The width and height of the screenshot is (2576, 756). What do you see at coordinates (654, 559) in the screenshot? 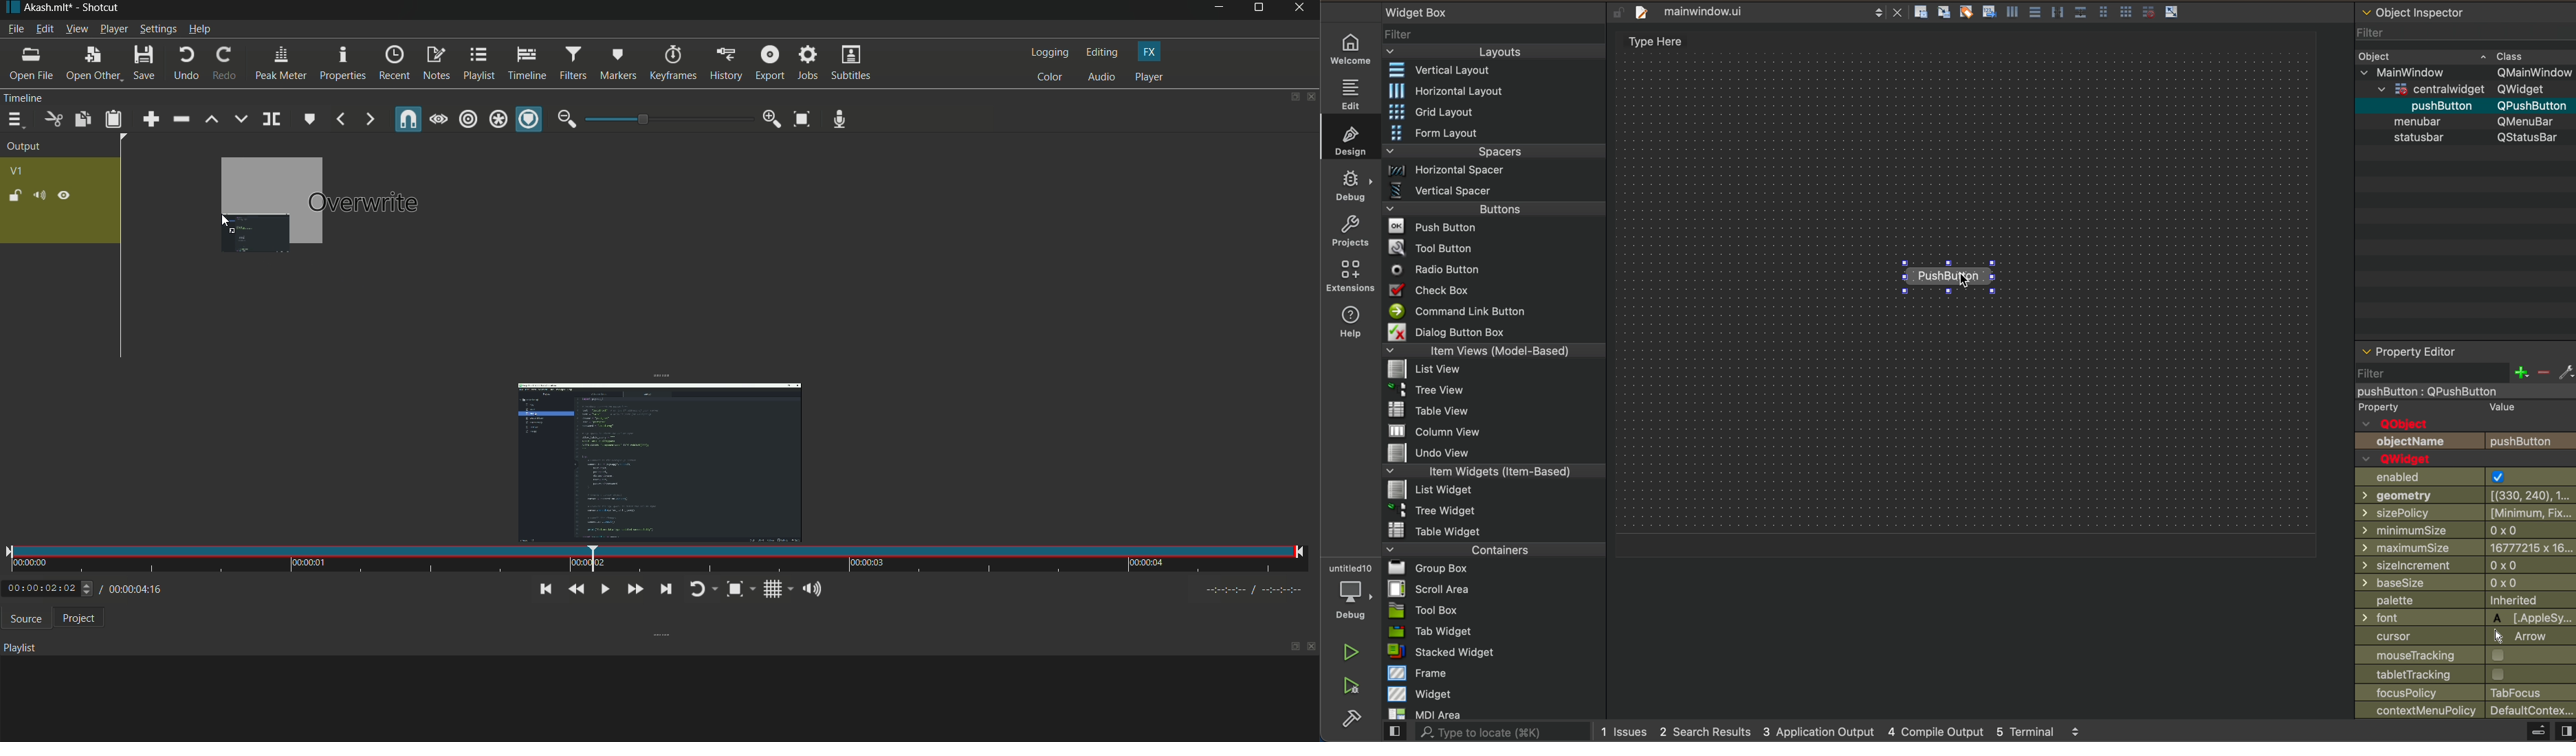
I see `time` at bounding box center [654, 559].